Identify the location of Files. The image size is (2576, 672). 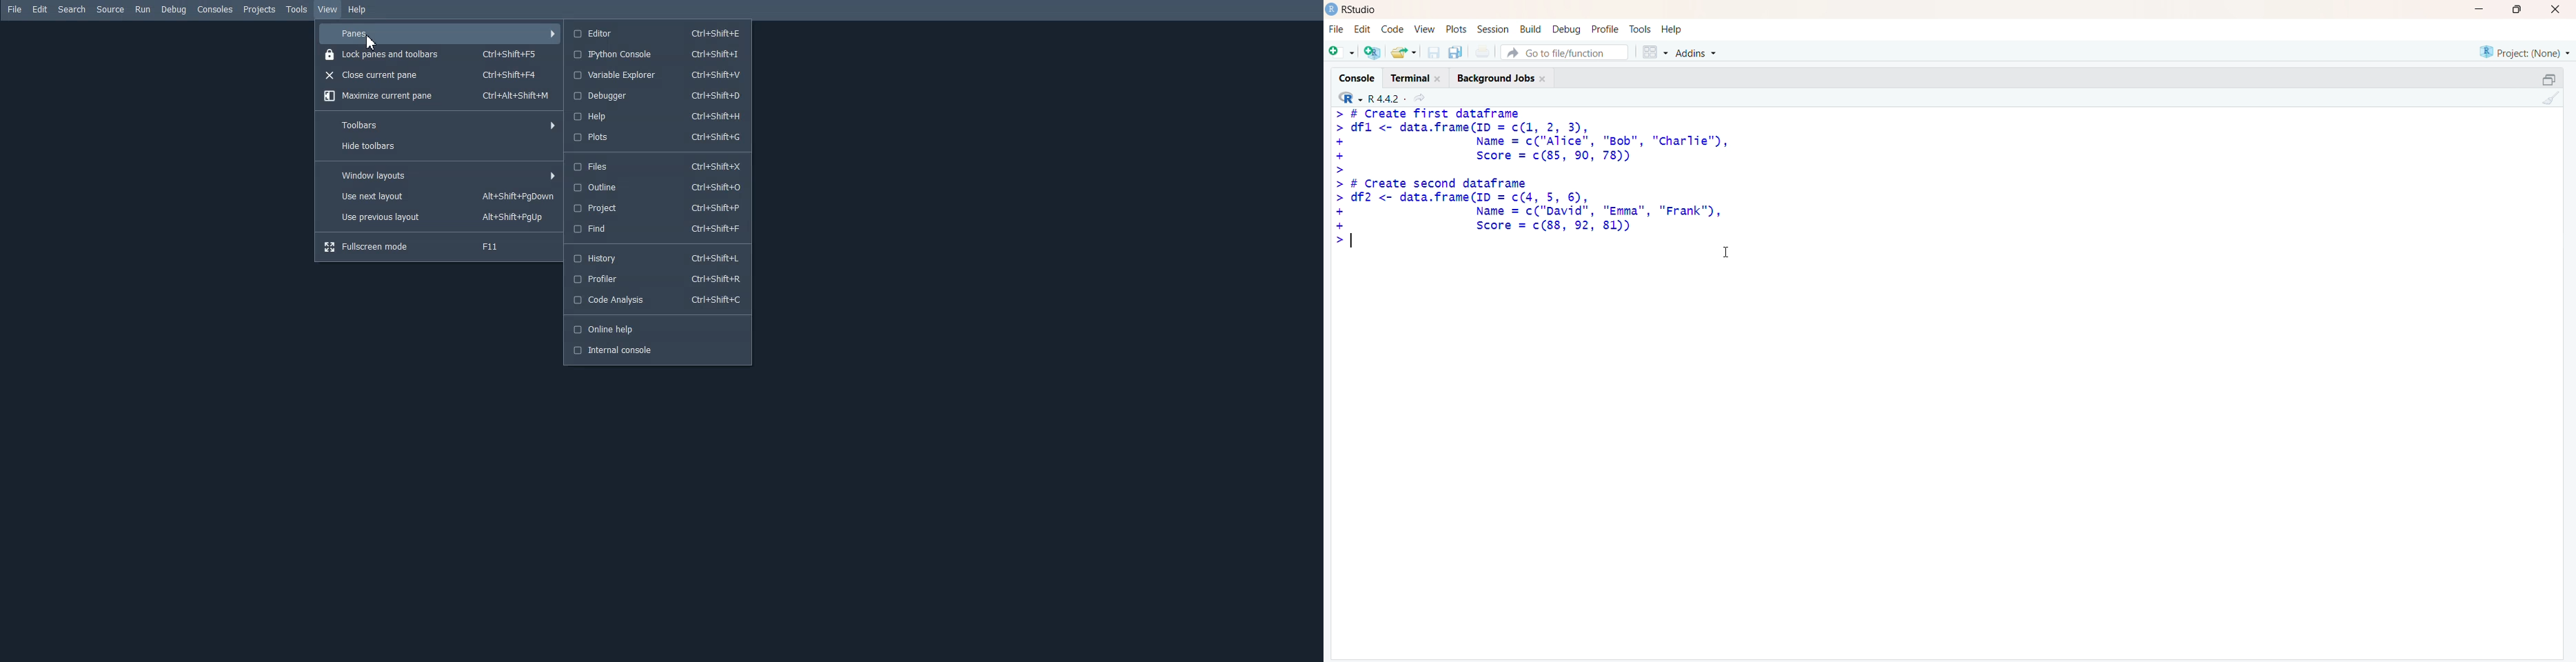
(656, 166).